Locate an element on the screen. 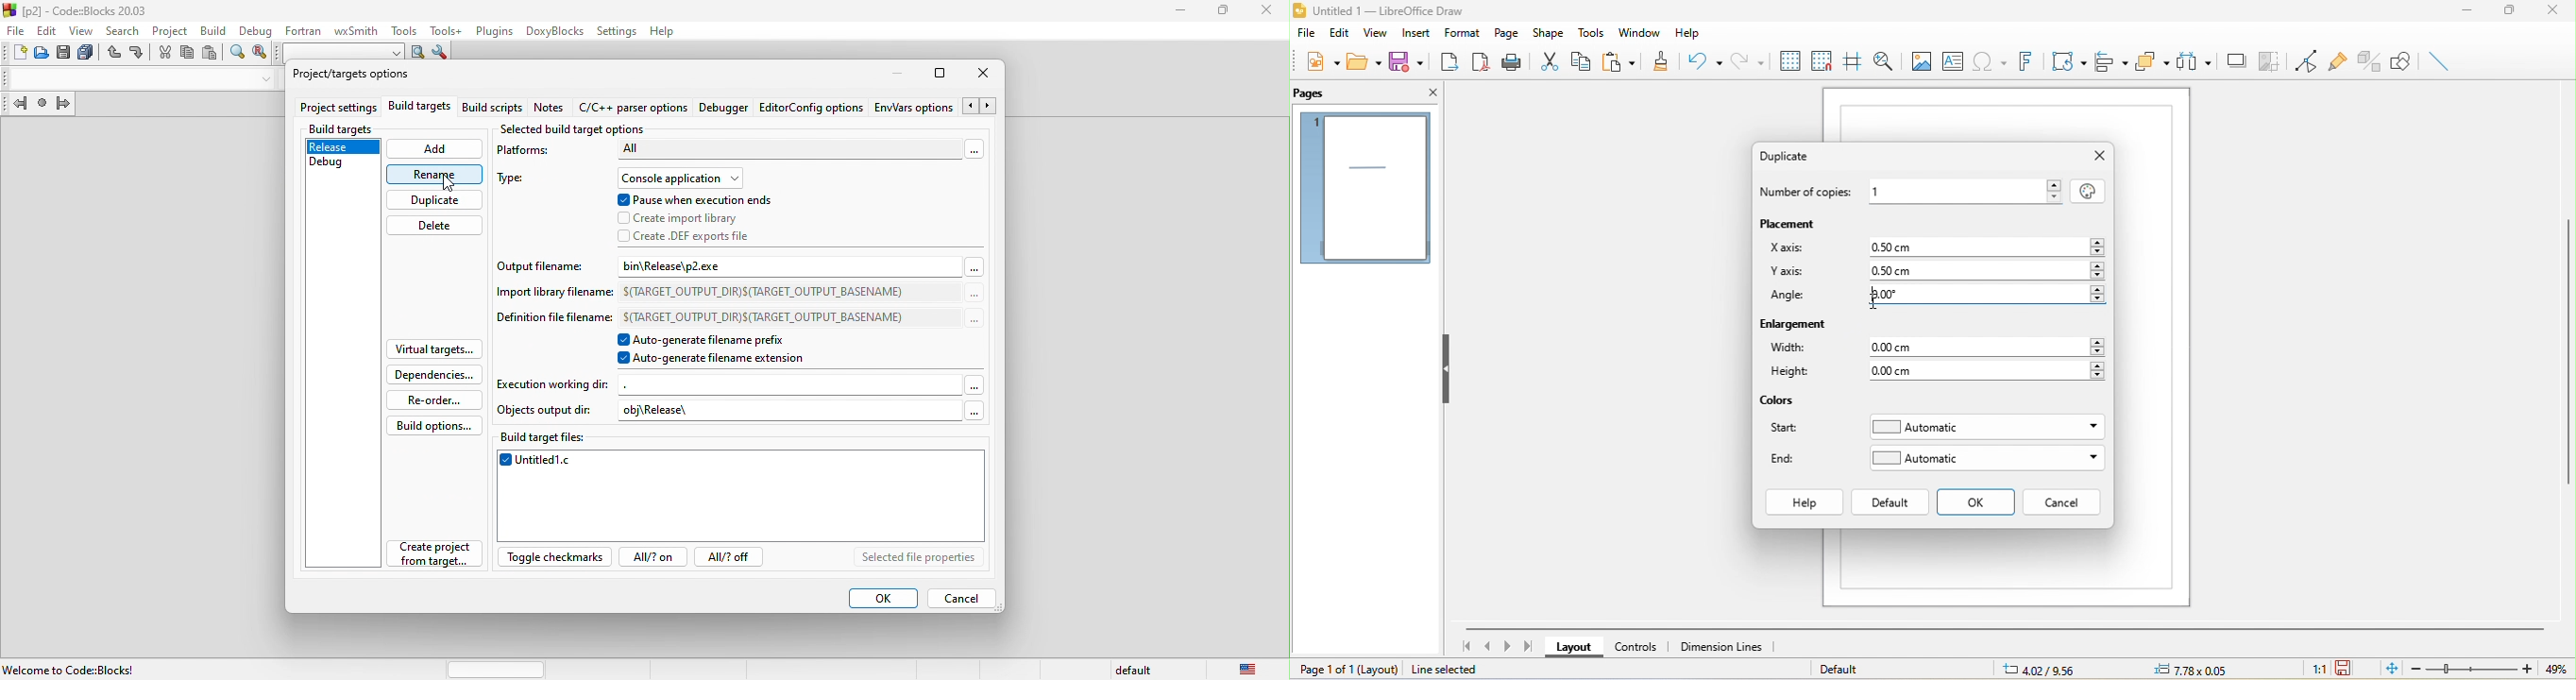  build script  is located at coordinates (496, 109).